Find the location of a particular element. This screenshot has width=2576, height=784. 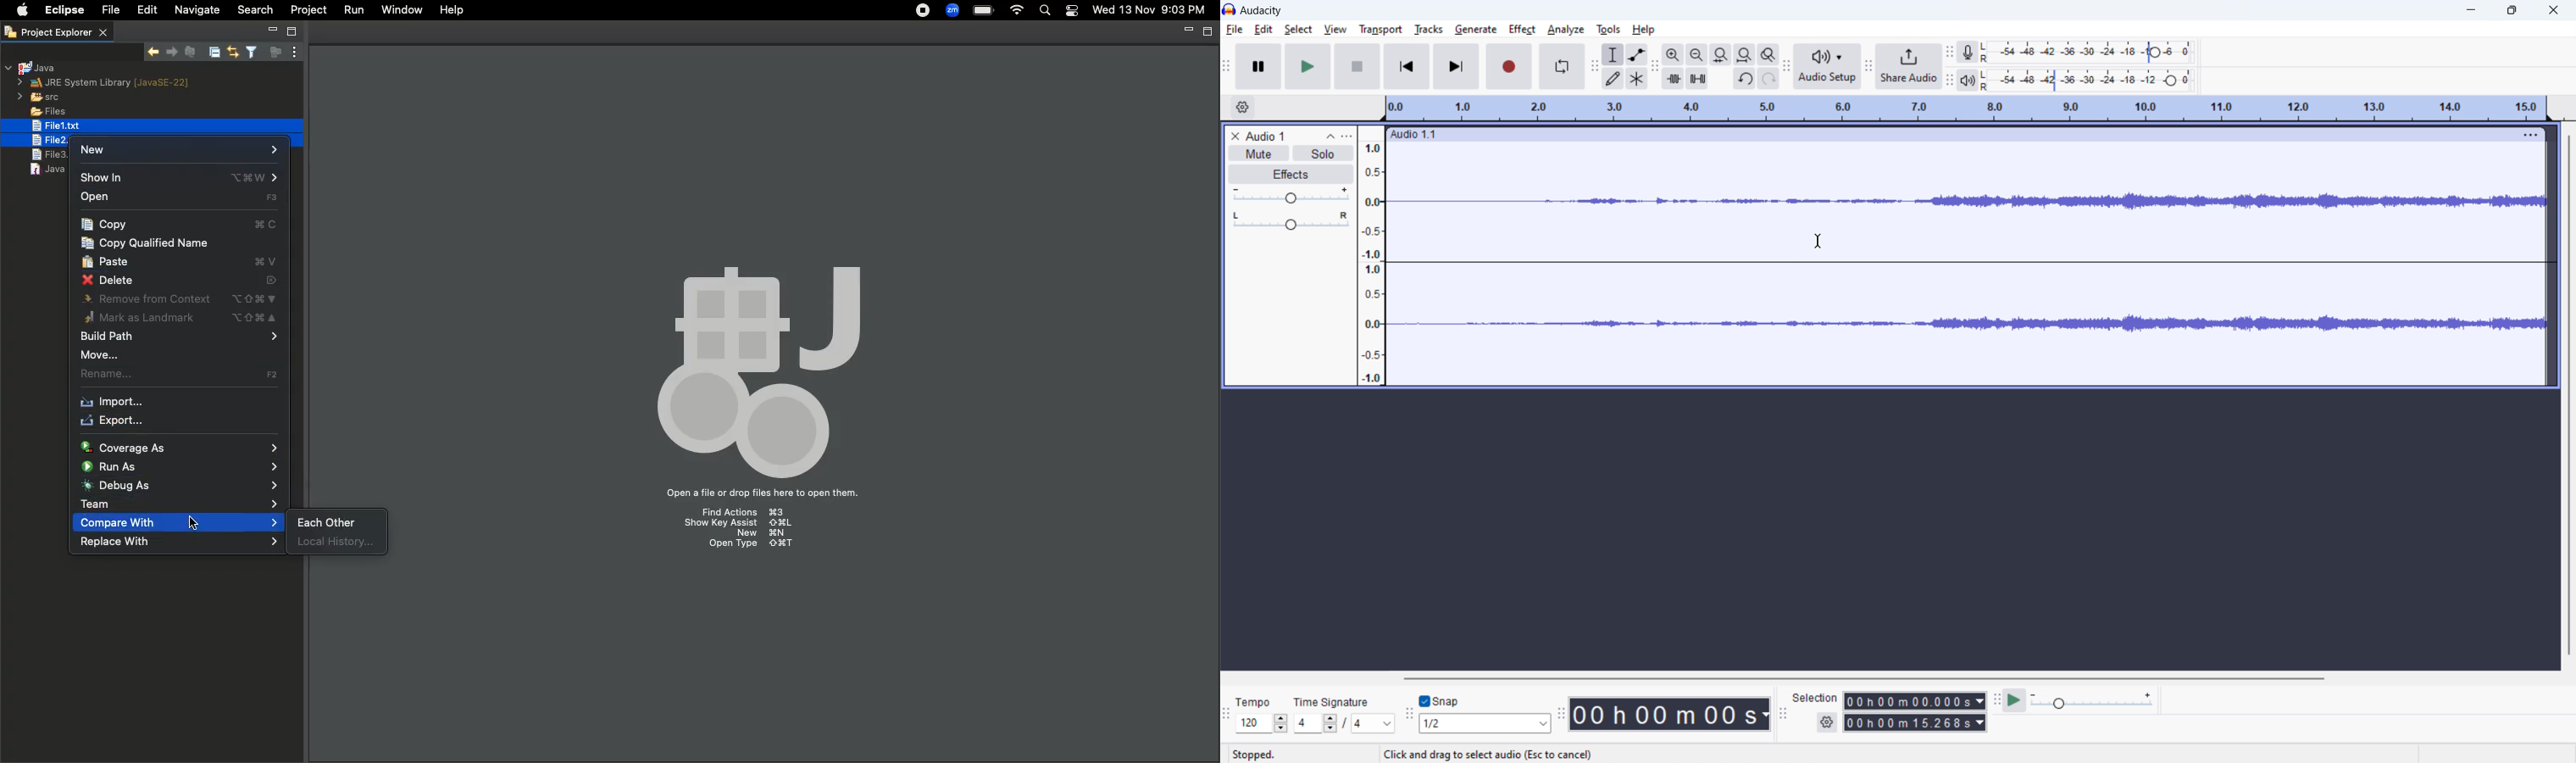

4/4 (select time signature) is located at coordinates (1344, 723).